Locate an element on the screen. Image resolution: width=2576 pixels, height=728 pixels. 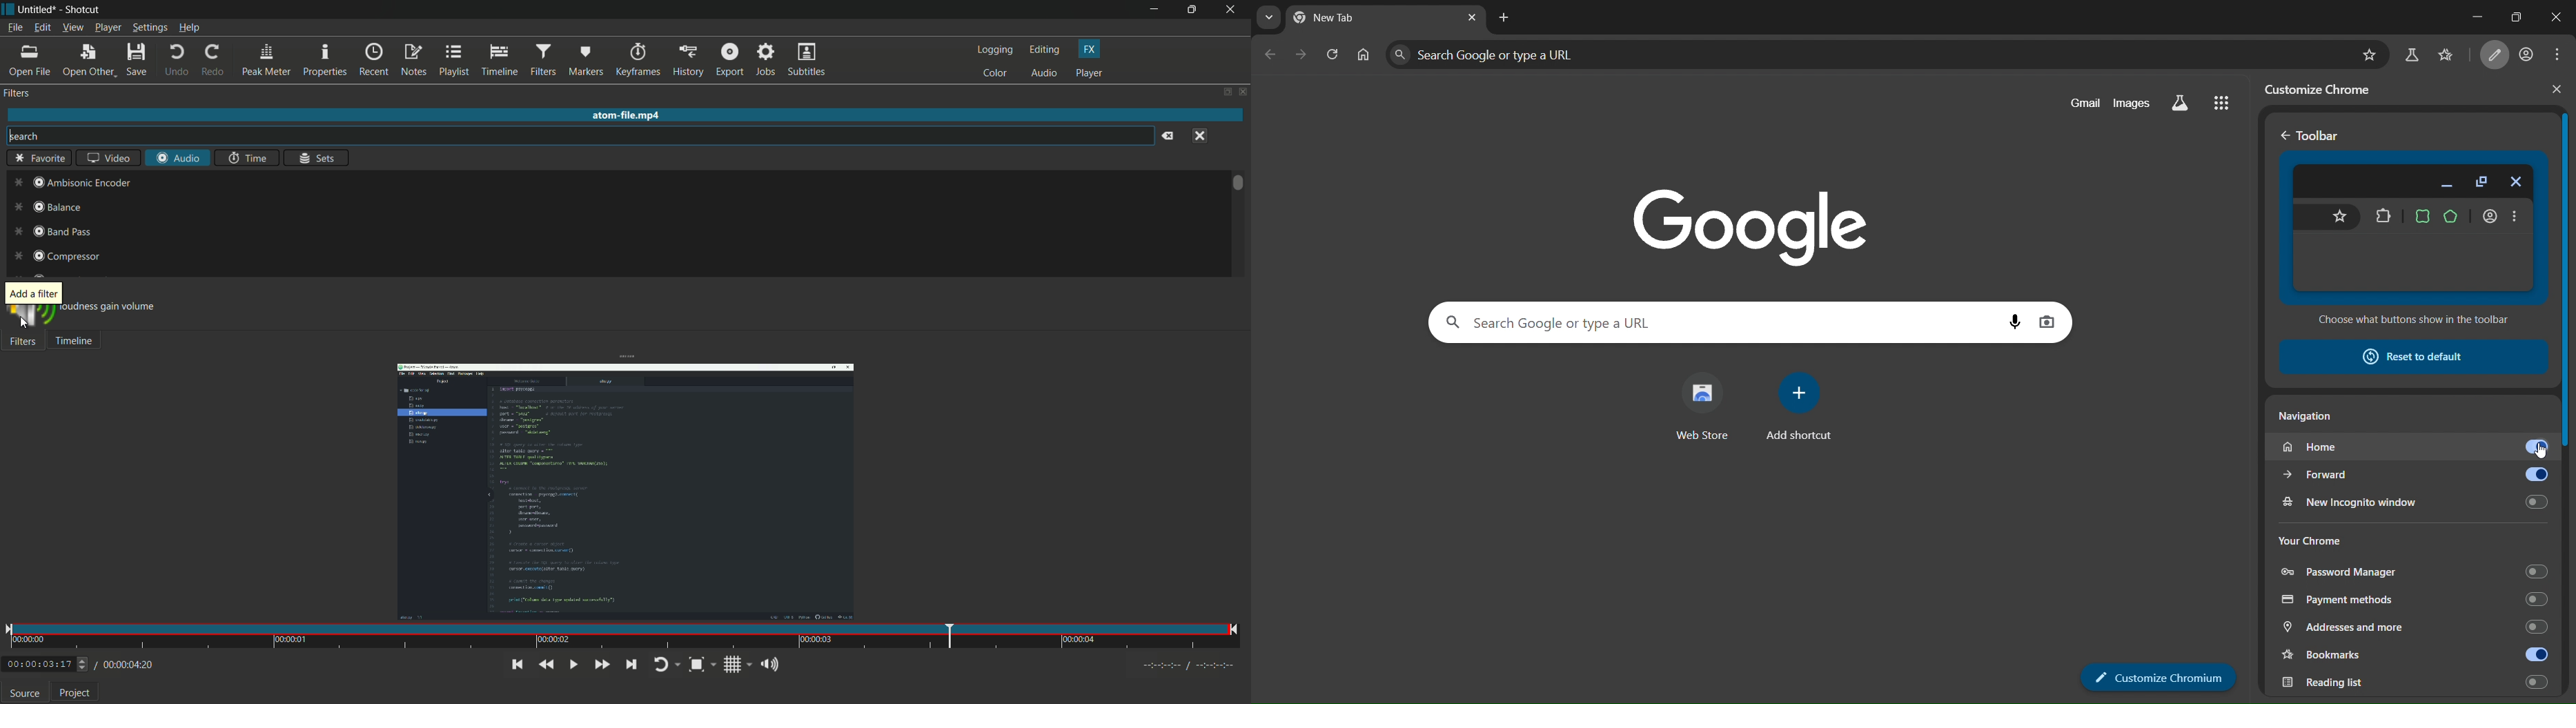
filters is located at coordinates (543, 61).